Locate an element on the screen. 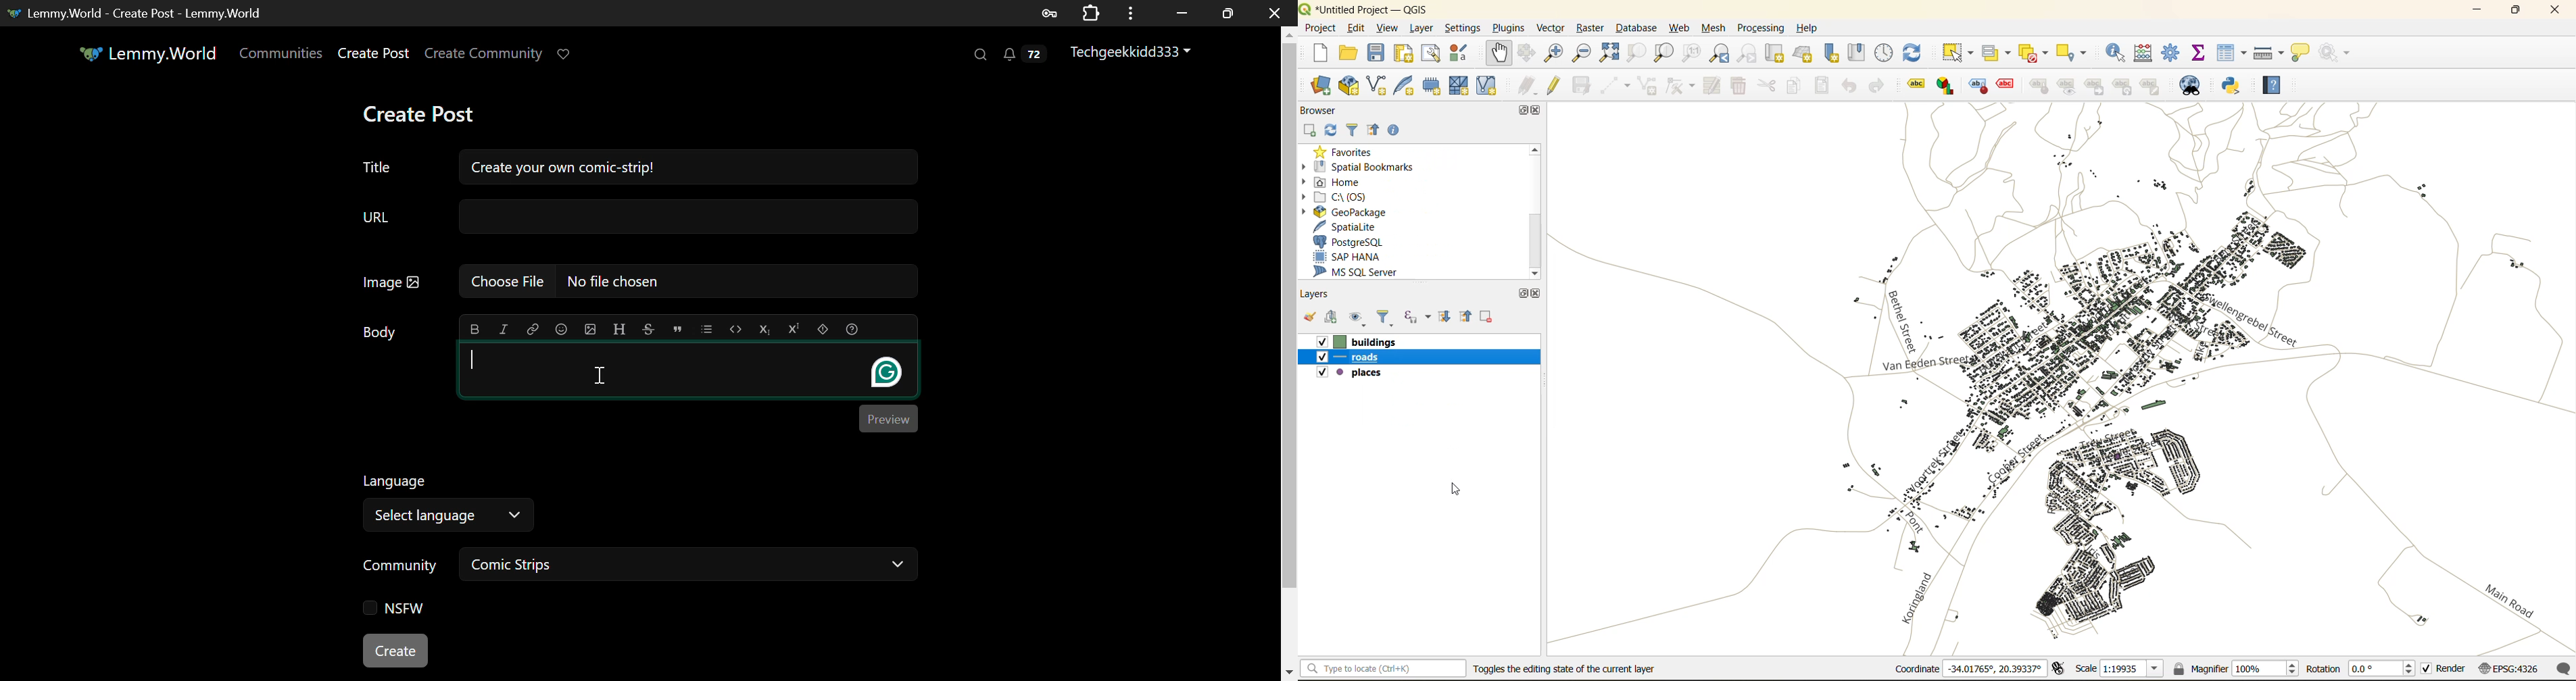 The image size is (2576, 700). Community: Comic Strips is located at coordinates (634, 567).